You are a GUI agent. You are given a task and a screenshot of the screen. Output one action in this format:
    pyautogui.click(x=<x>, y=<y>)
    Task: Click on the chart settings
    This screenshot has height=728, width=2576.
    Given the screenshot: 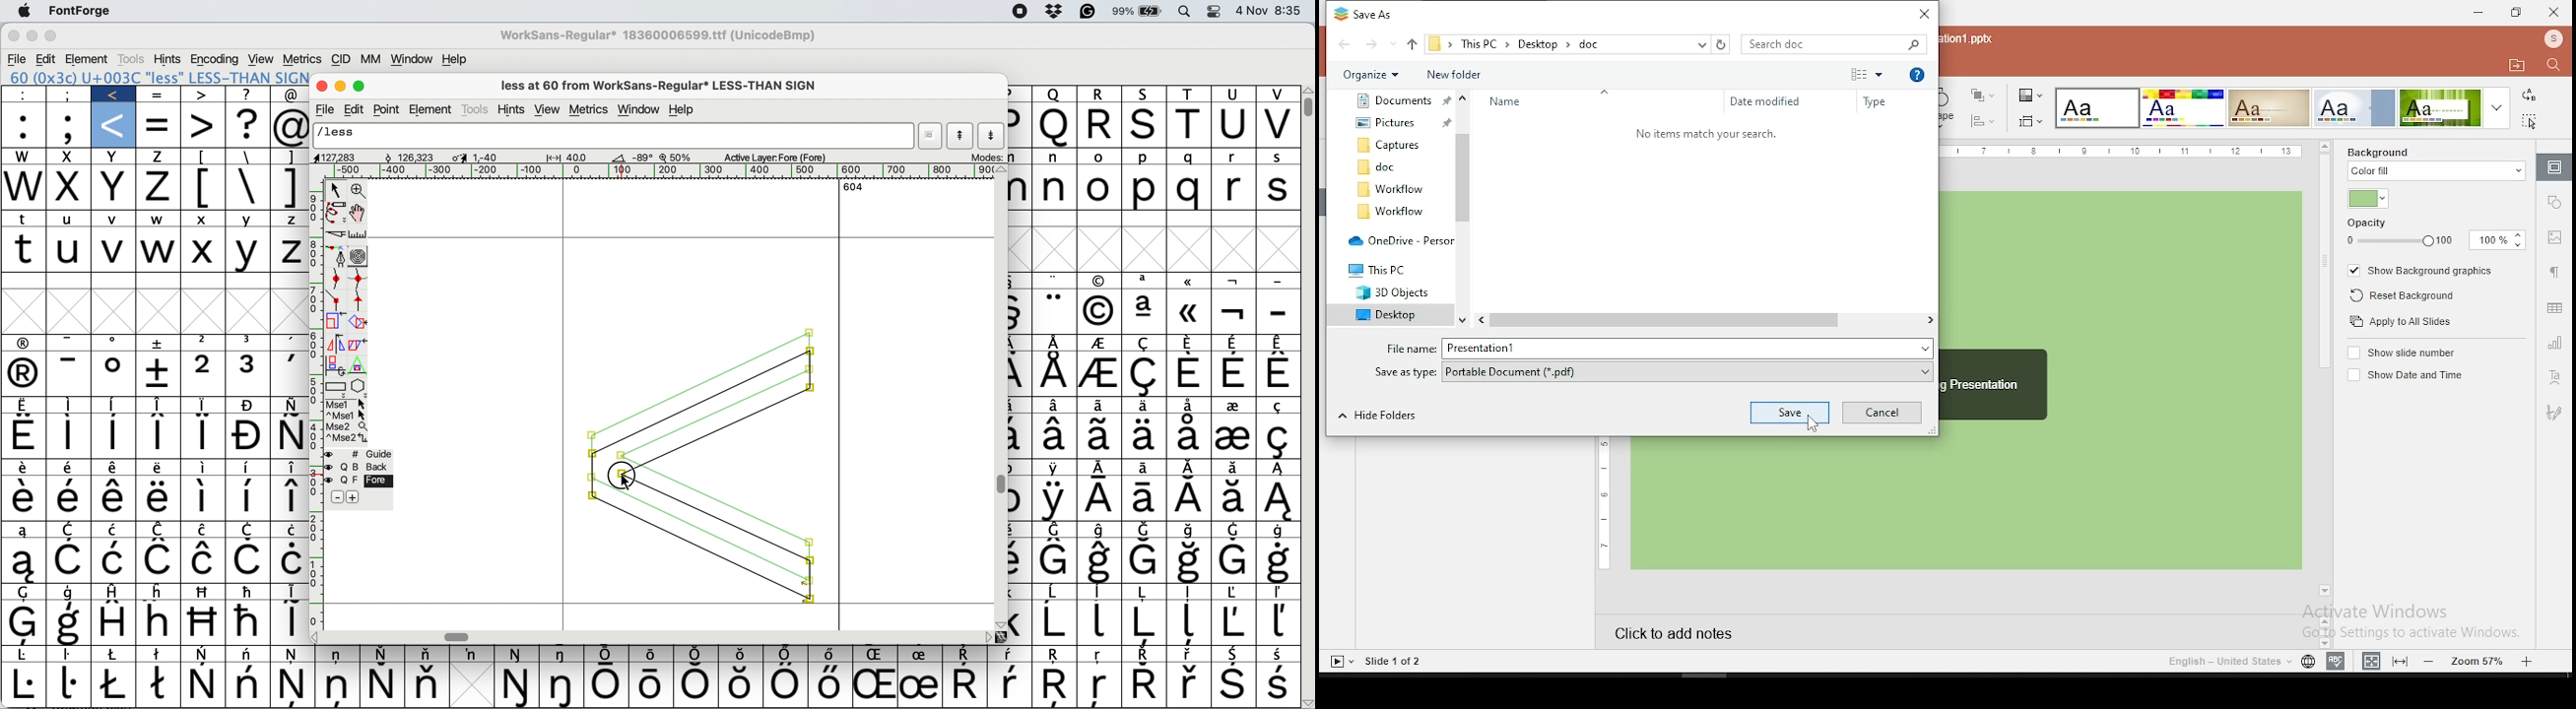 What is the action you would take?
    pyautogui.click(x=2554, y=344)
    